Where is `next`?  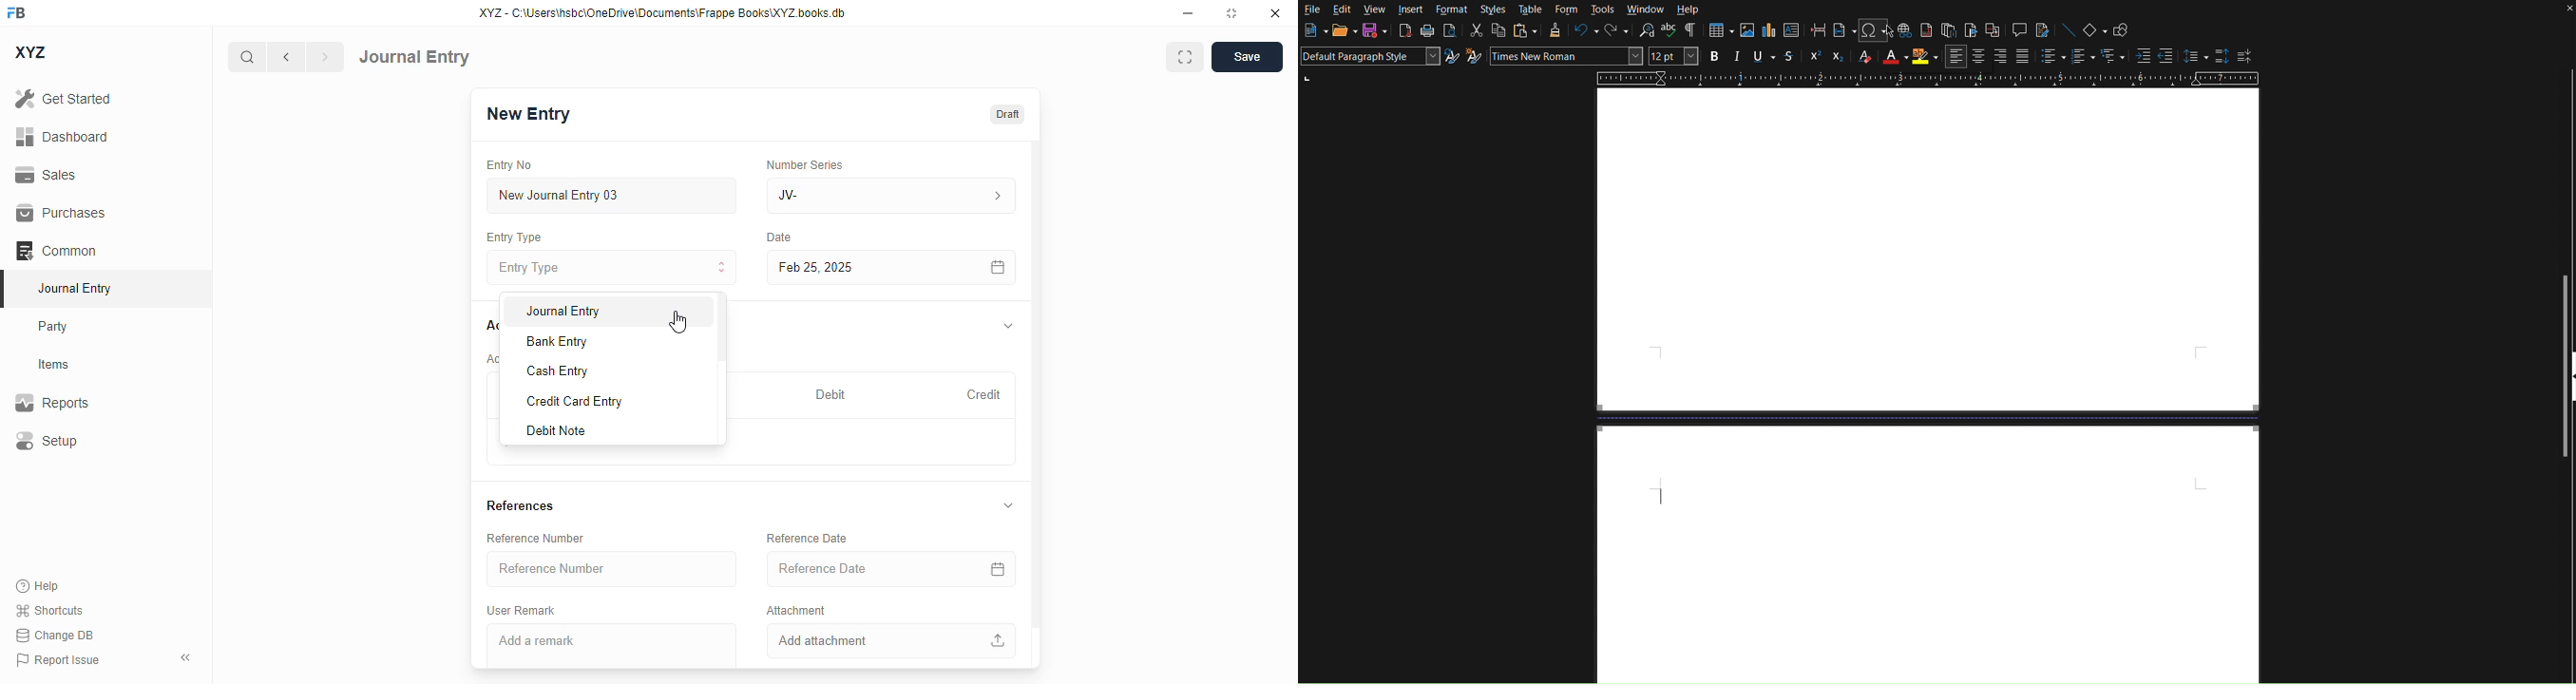 next is located at coordinates (326, 57).